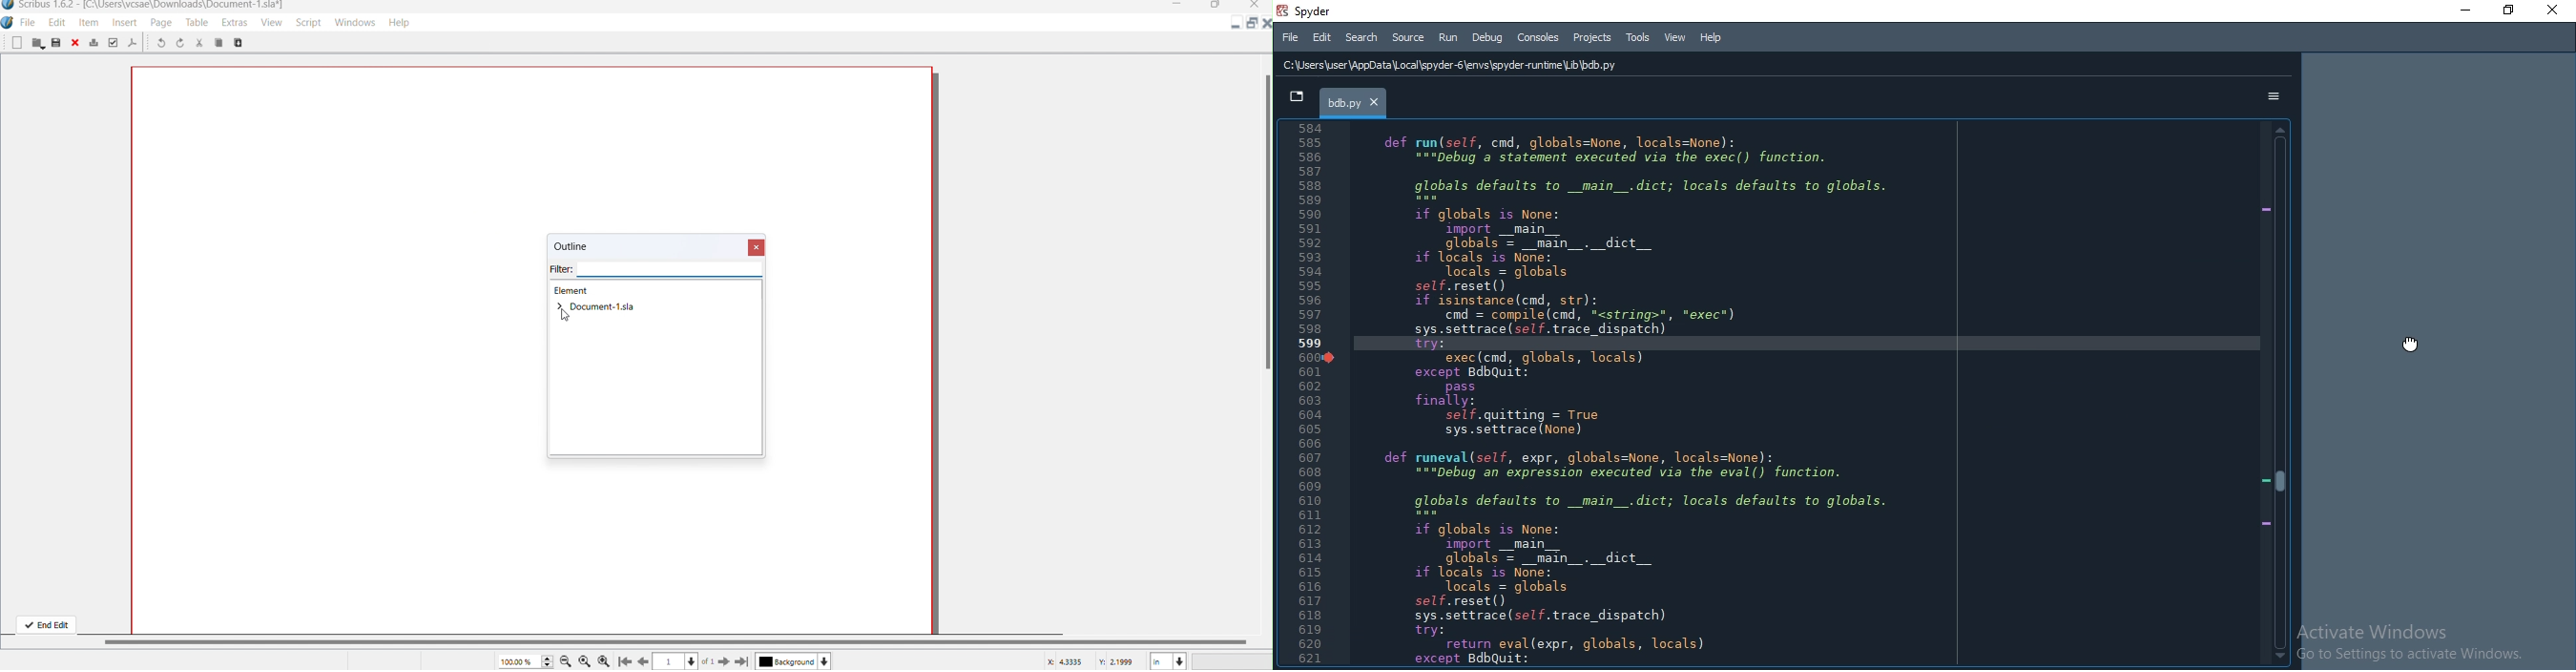 The image size is (2576, 672). I want to click on go to top, so click(624, 662).